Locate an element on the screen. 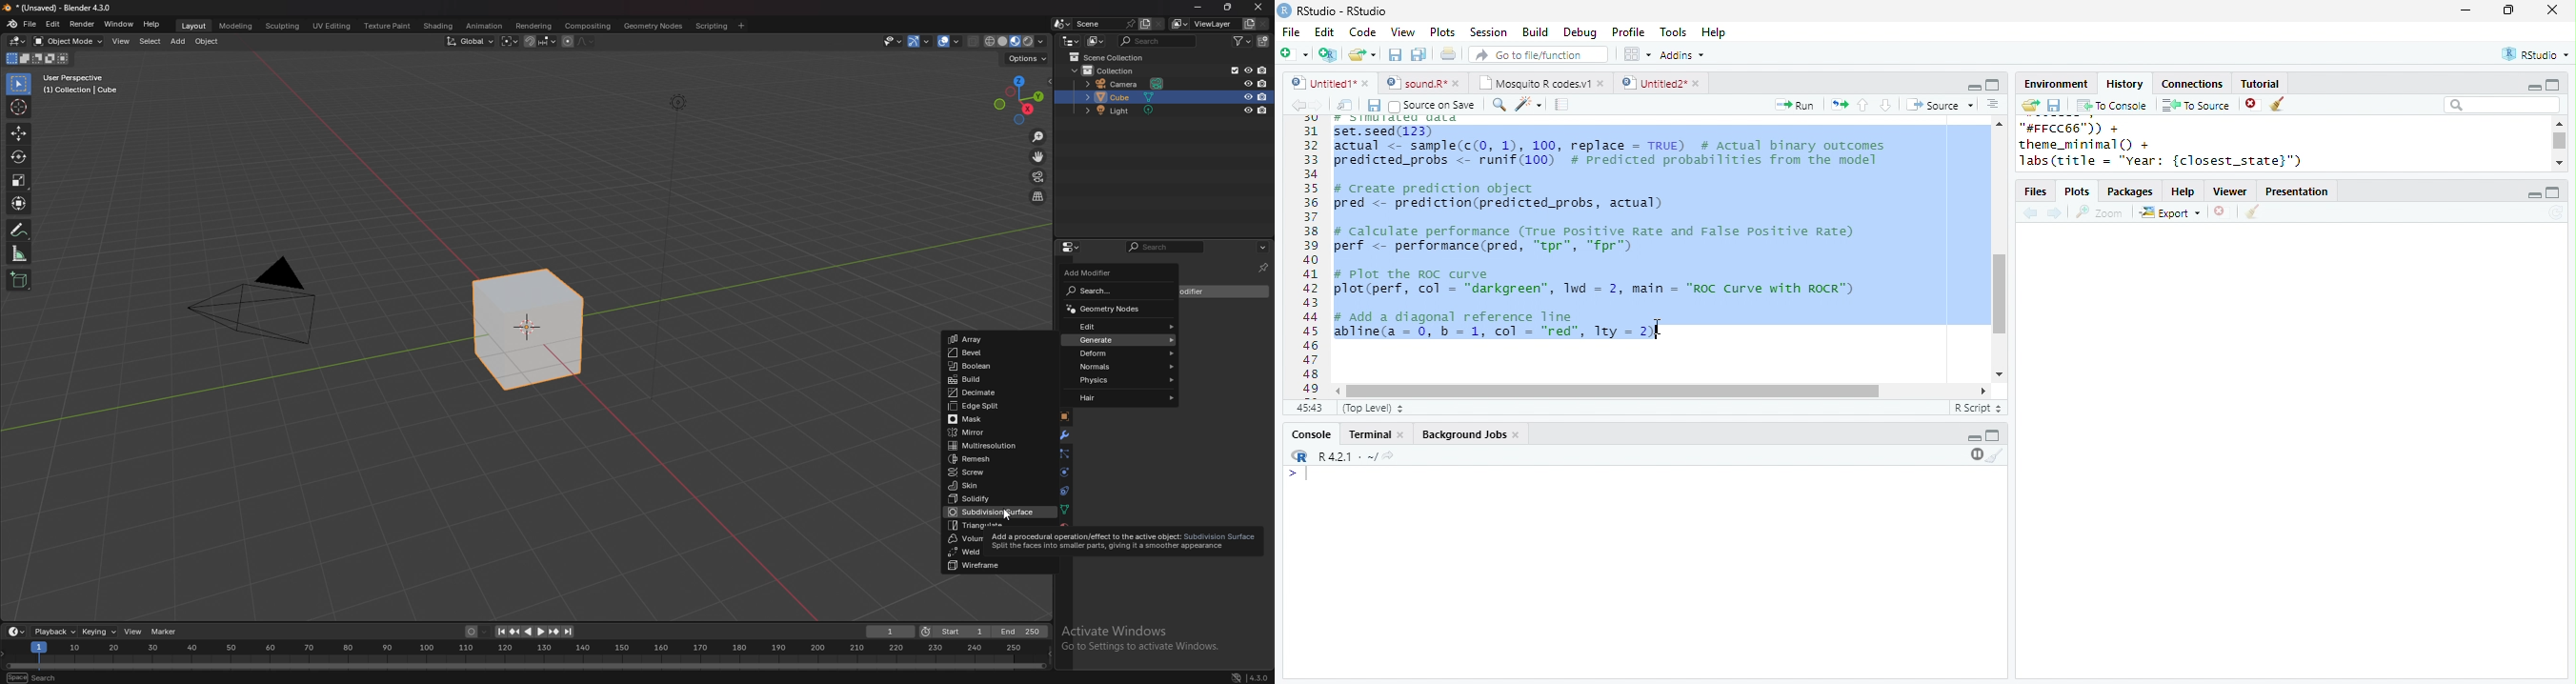 Image resolution: width=2576 pixels, height=700 pixels. clear is located at coordinates (2252, 212).